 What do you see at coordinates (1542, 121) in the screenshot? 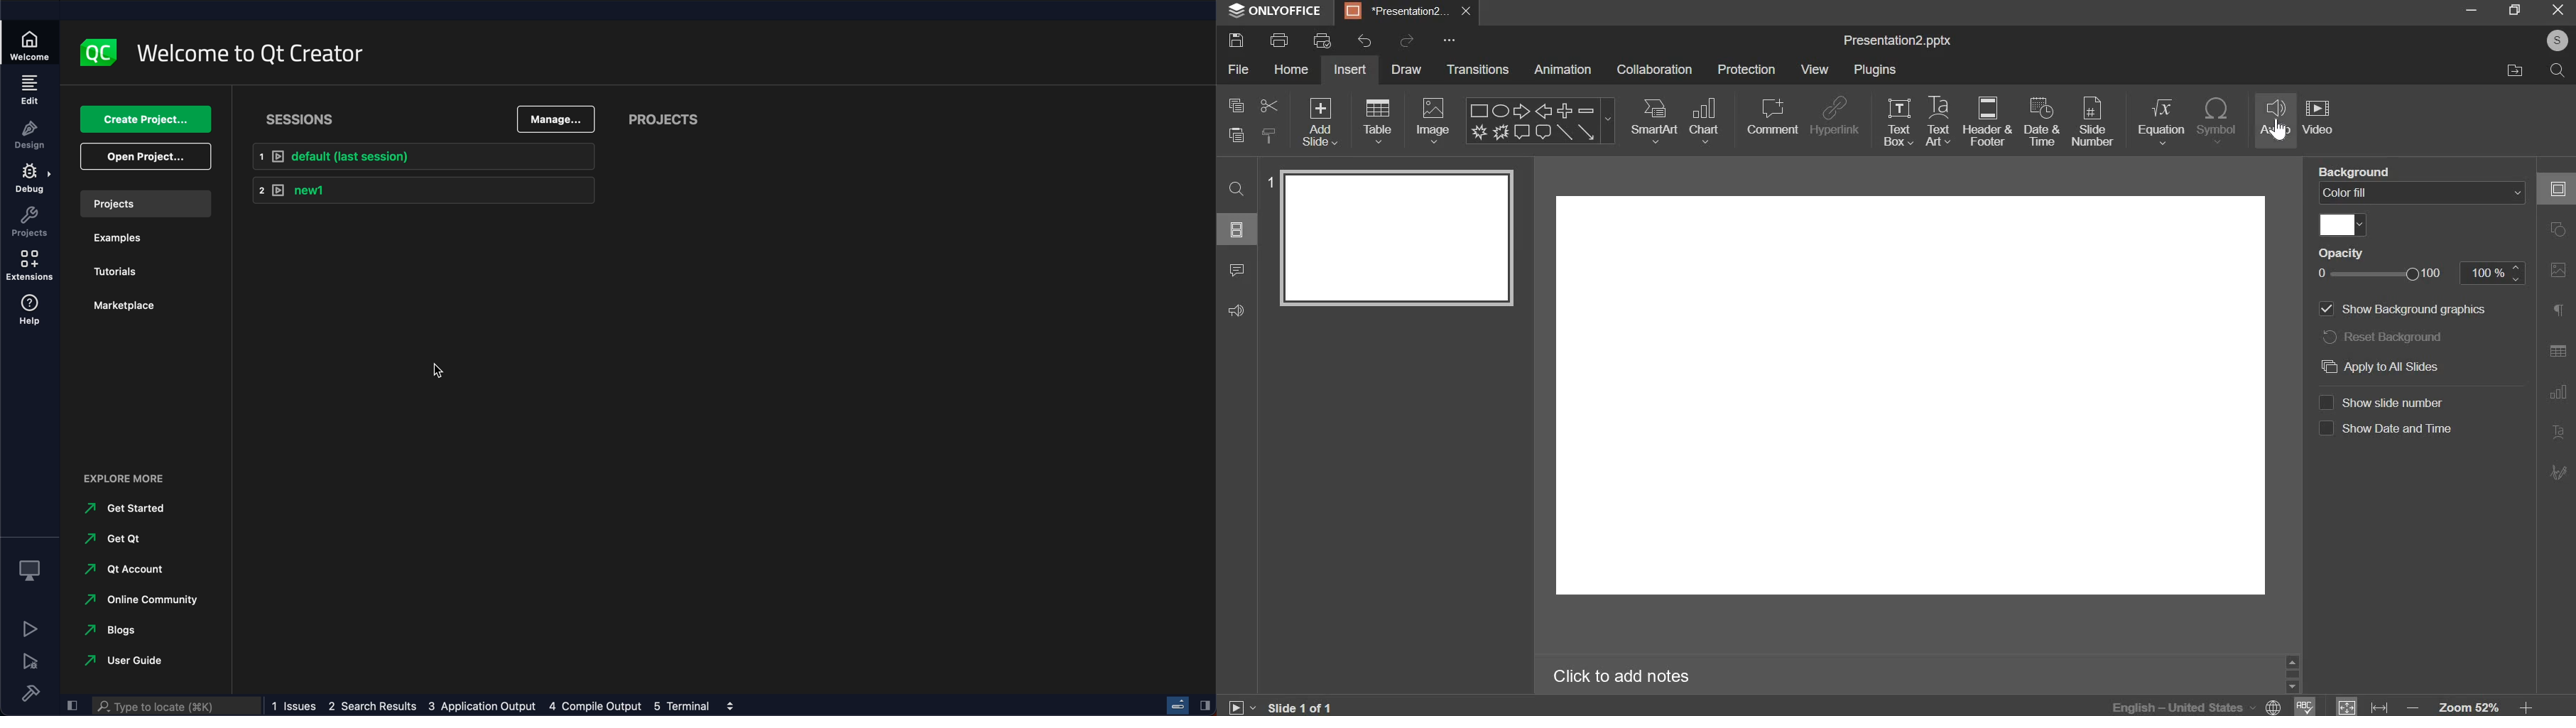
I see `shapes` at bounding box center [1542, 121].